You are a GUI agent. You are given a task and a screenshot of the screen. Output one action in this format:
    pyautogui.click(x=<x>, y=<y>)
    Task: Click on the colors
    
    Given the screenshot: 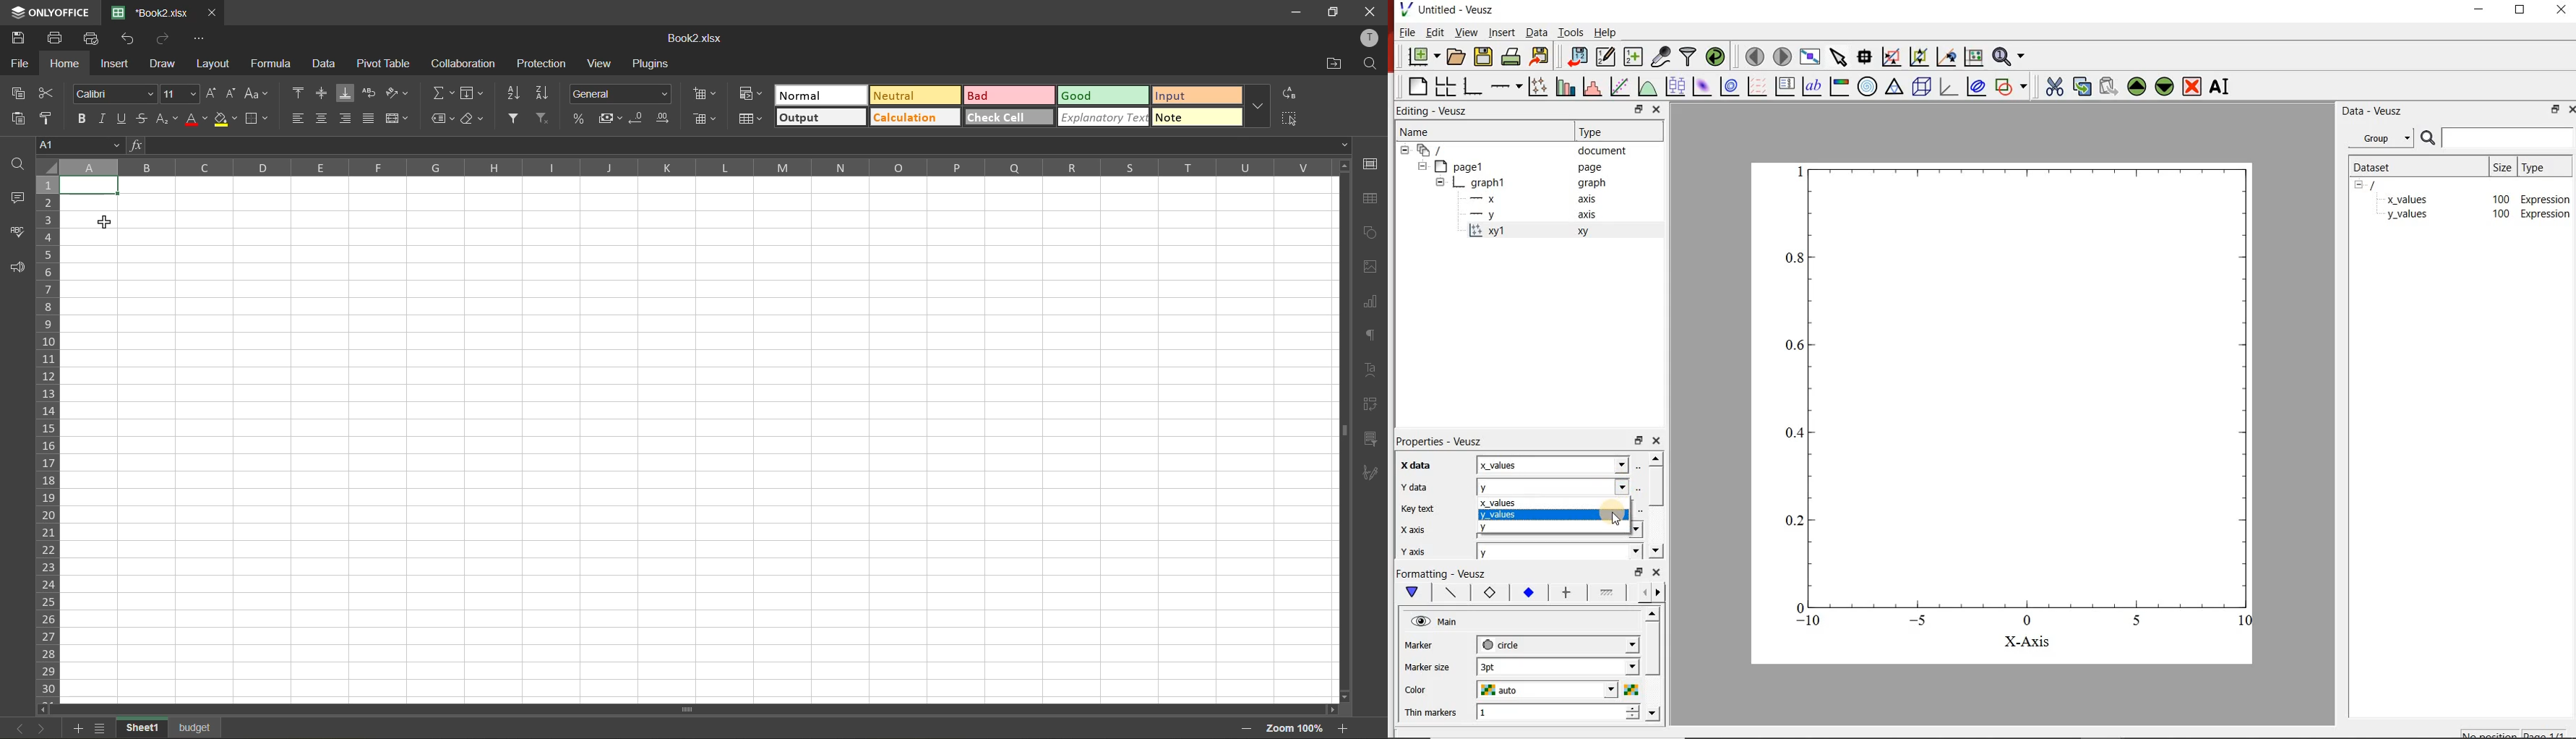 What is the action you would take?
    pyautogui.click(x=1630, y=689)
    